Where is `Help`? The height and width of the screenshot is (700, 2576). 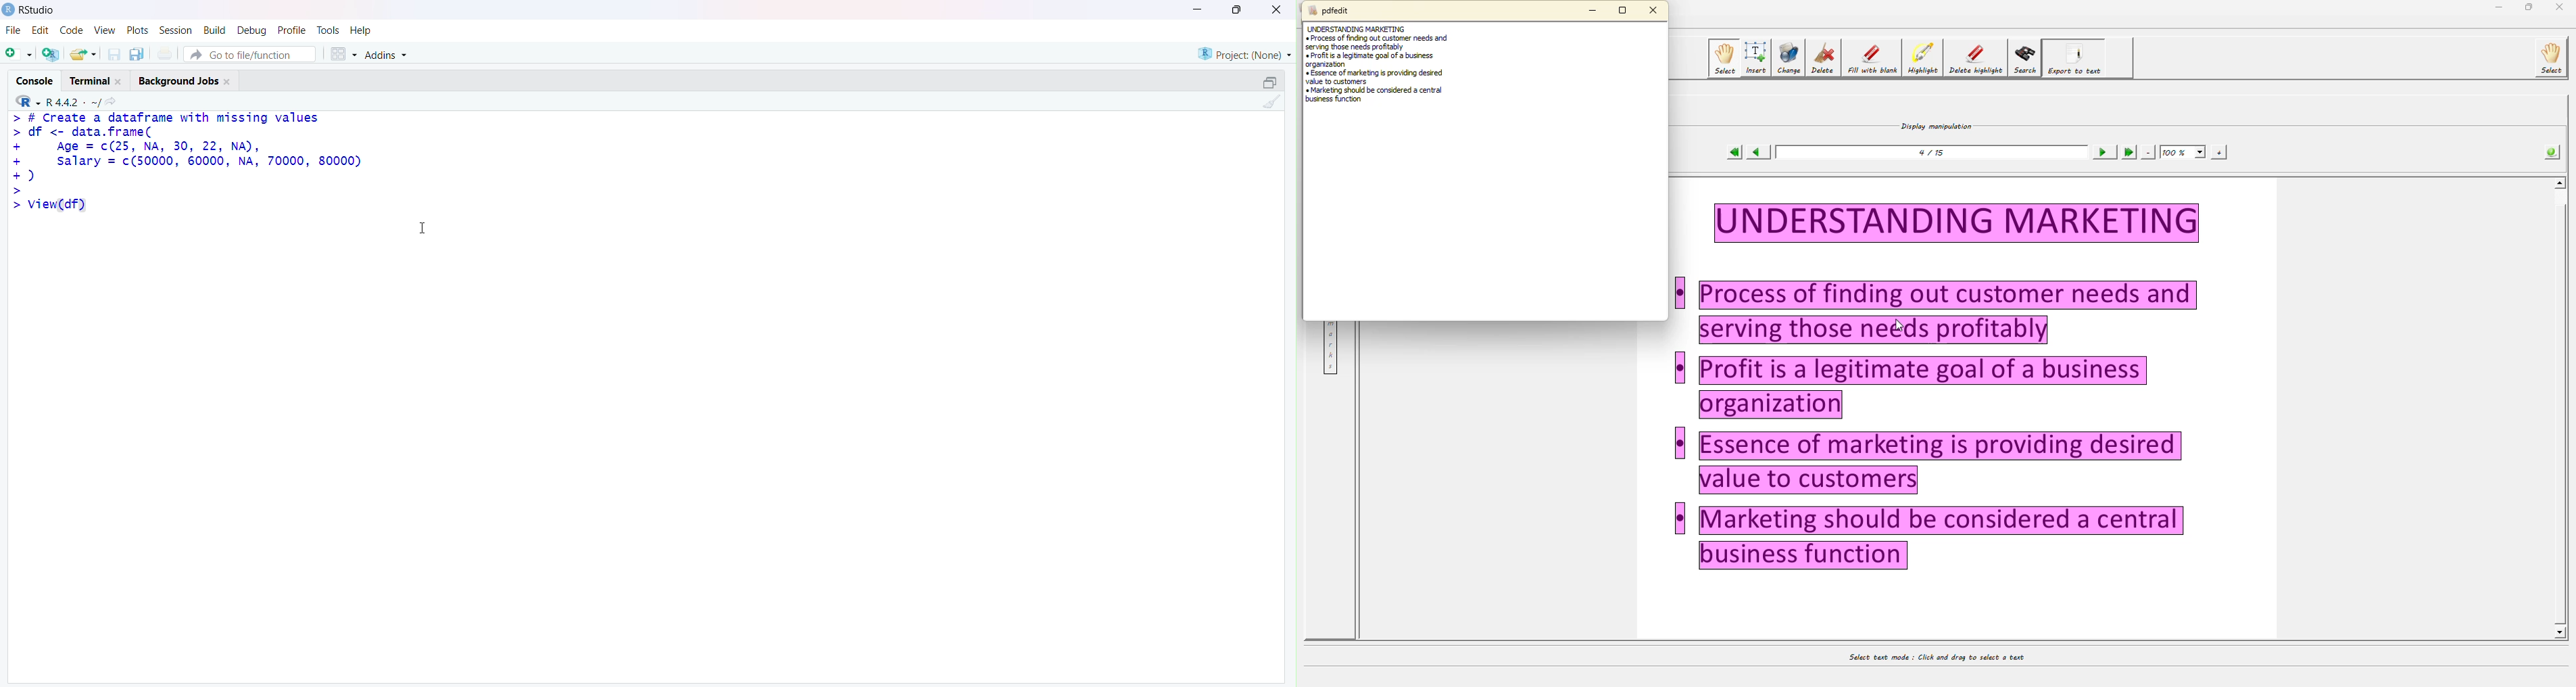 Help is located at coordinates (361, 31).